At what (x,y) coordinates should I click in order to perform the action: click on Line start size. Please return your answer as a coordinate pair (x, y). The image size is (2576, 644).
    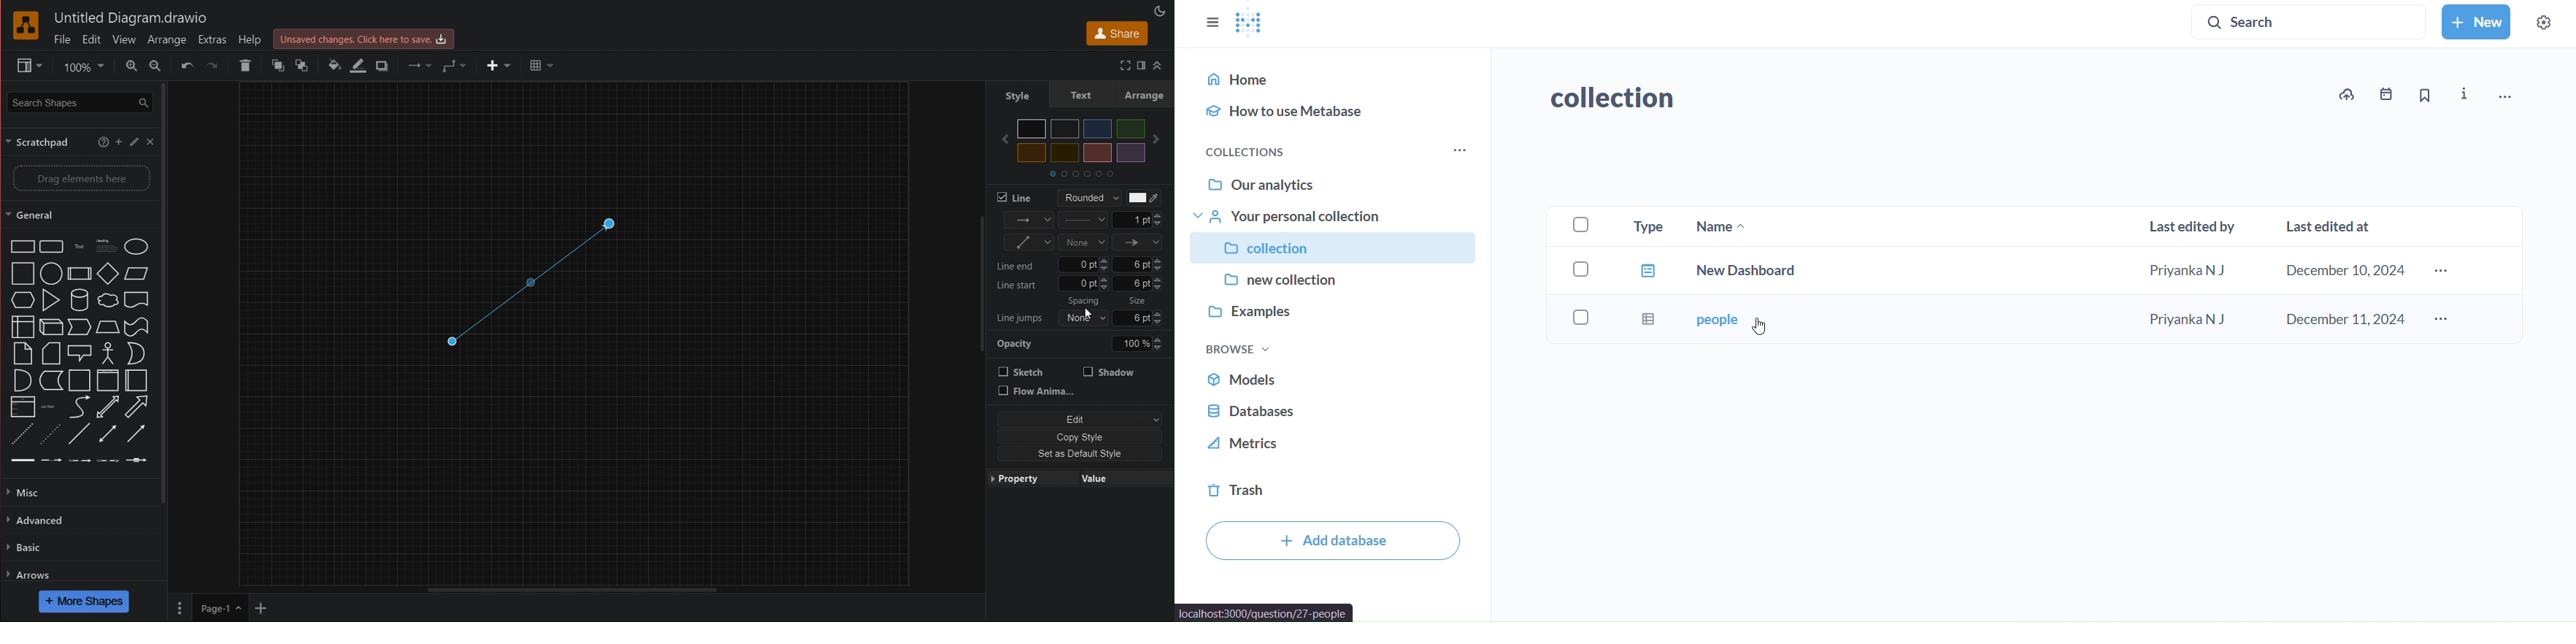
    Looking at the image, I should click on (1083, 285).